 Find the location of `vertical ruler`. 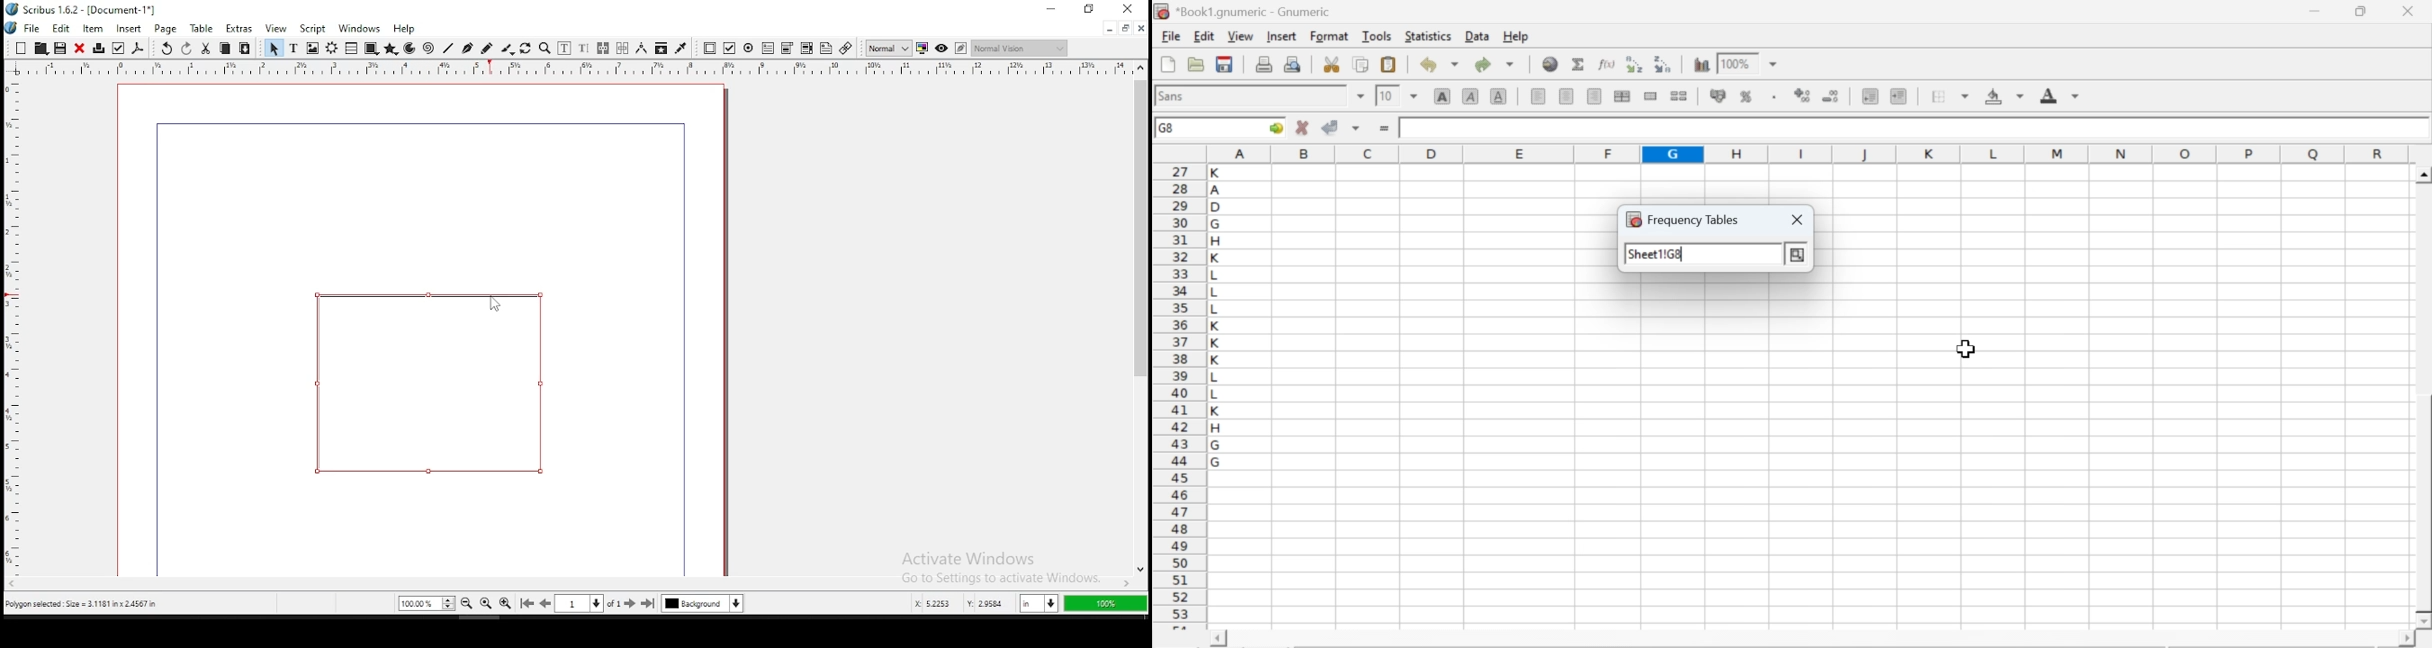

vertical ruler is located at coordinates (576, 68).